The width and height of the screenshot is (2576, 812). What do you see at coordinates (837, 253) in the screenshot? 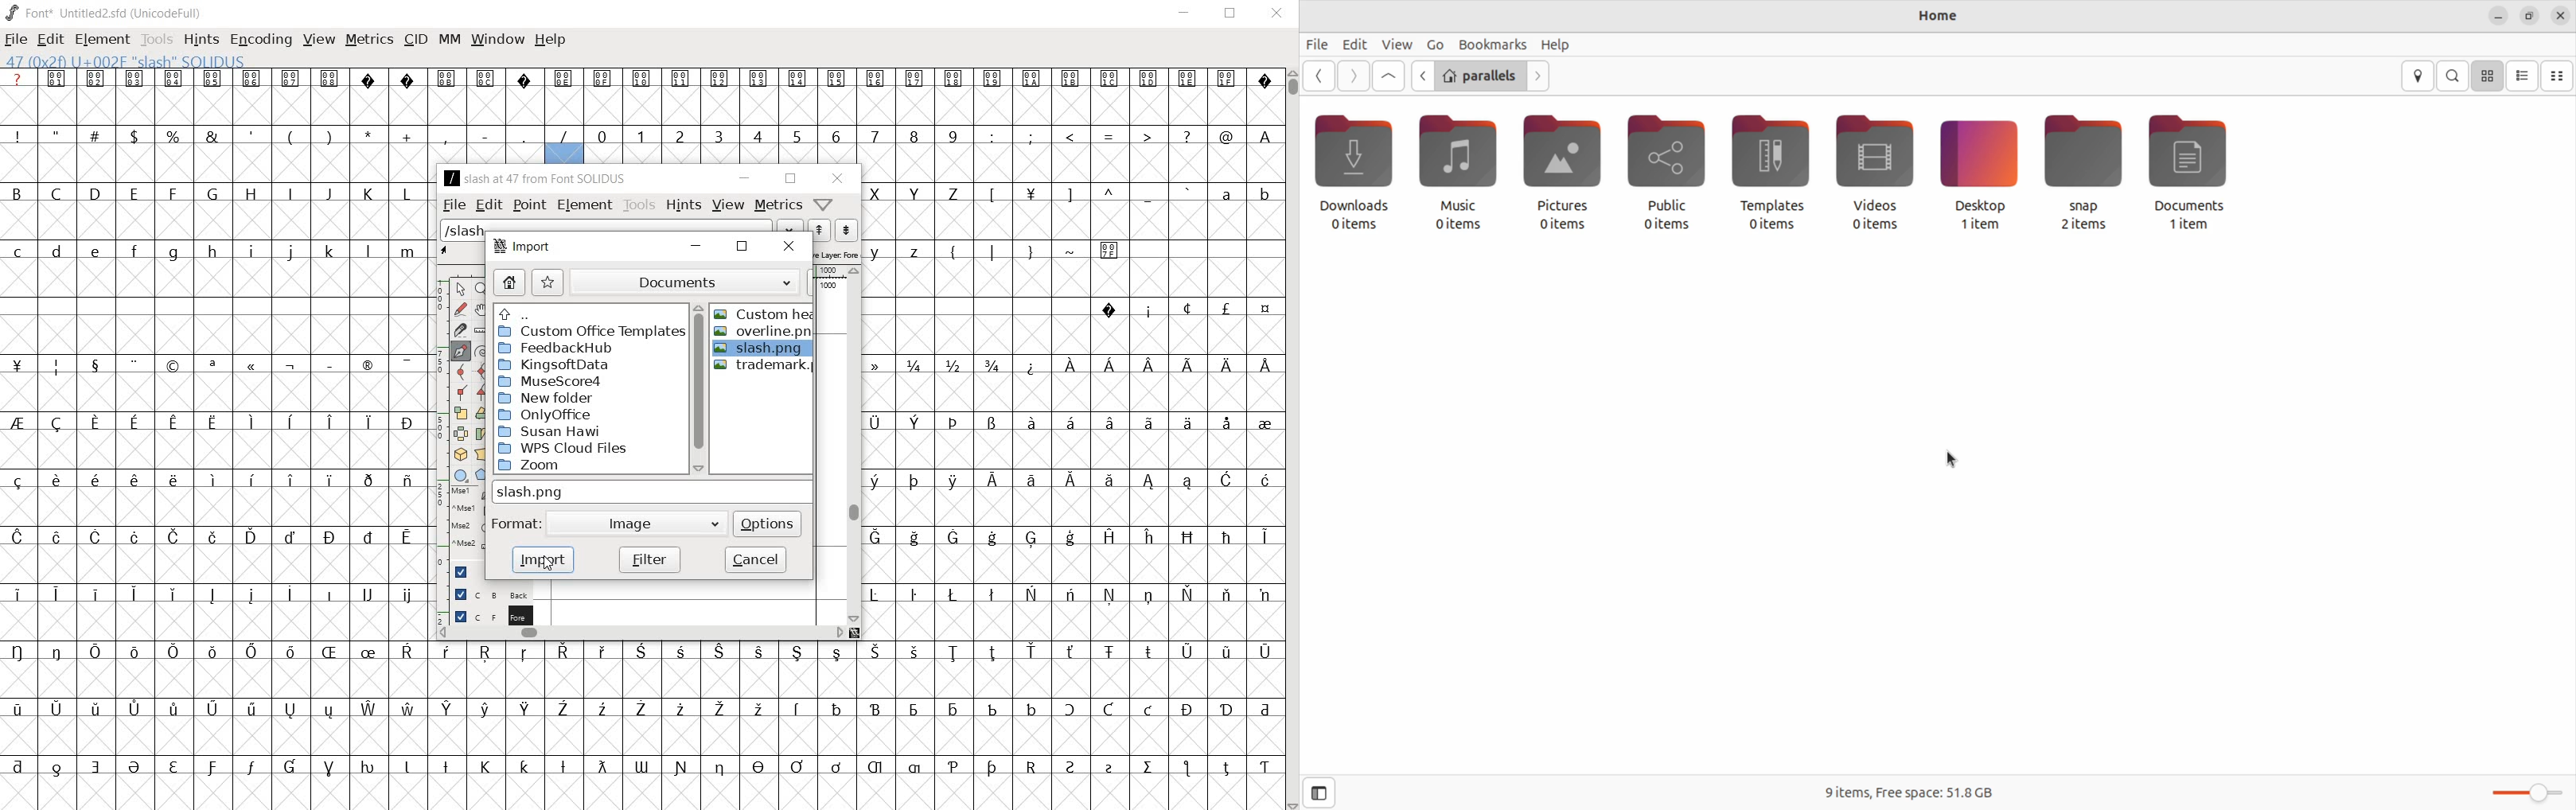
I see `active layer` at bounding box center [837, 253].